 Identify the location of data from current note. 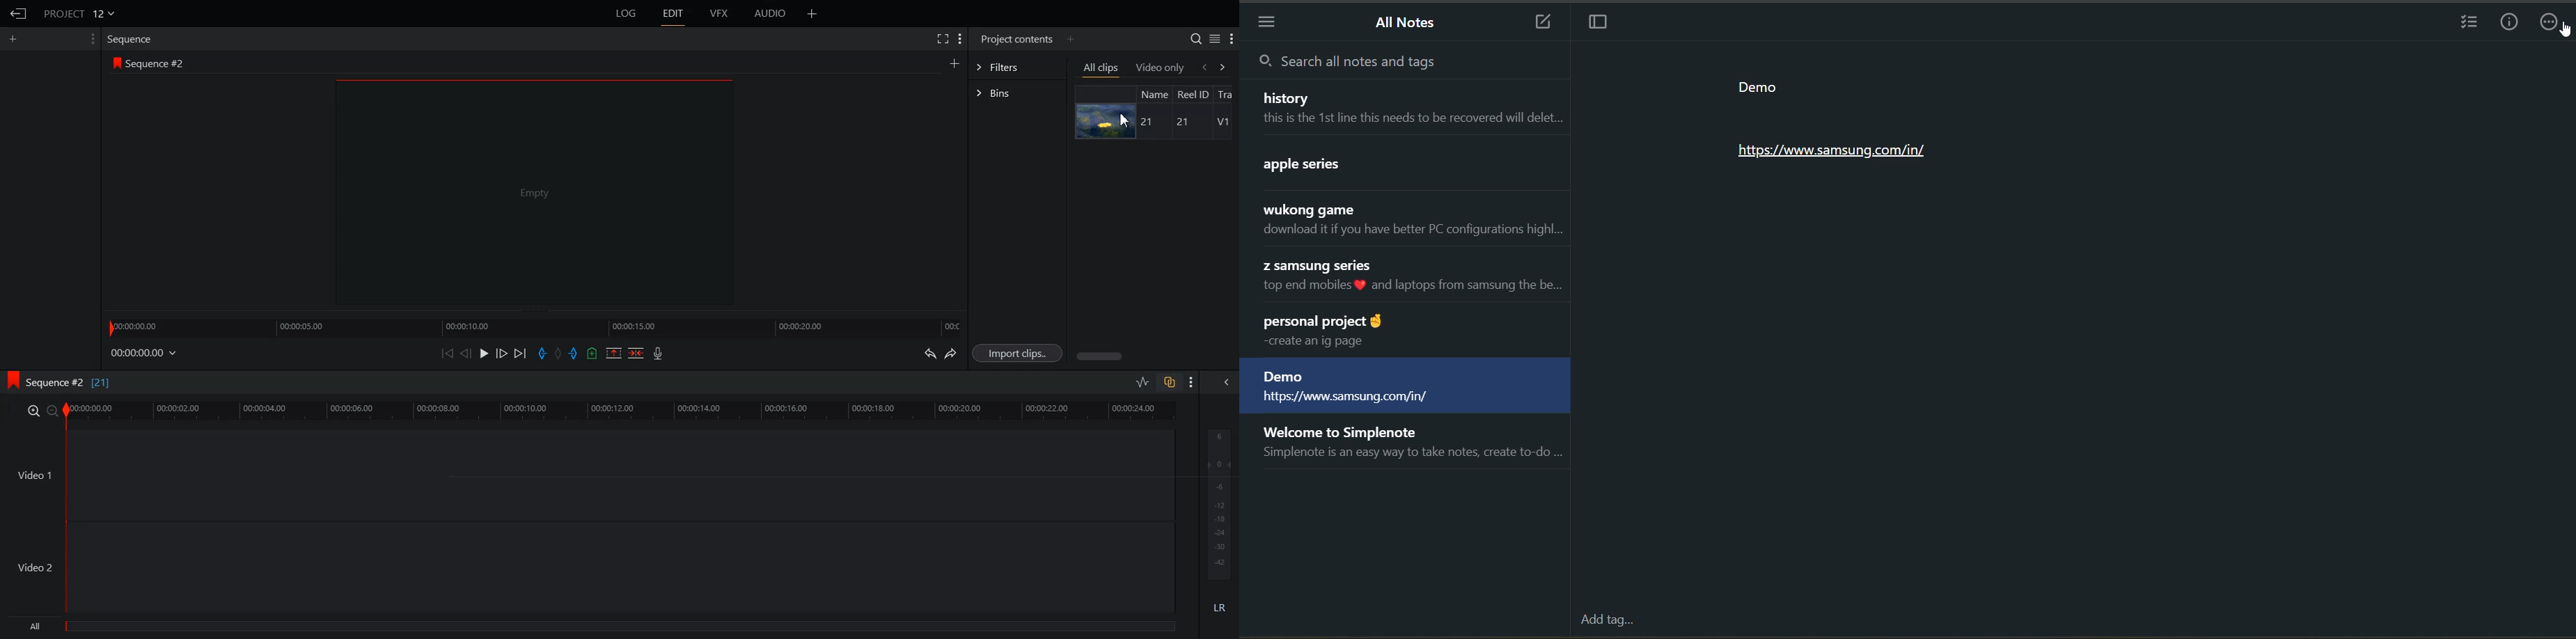
(1851, 125).